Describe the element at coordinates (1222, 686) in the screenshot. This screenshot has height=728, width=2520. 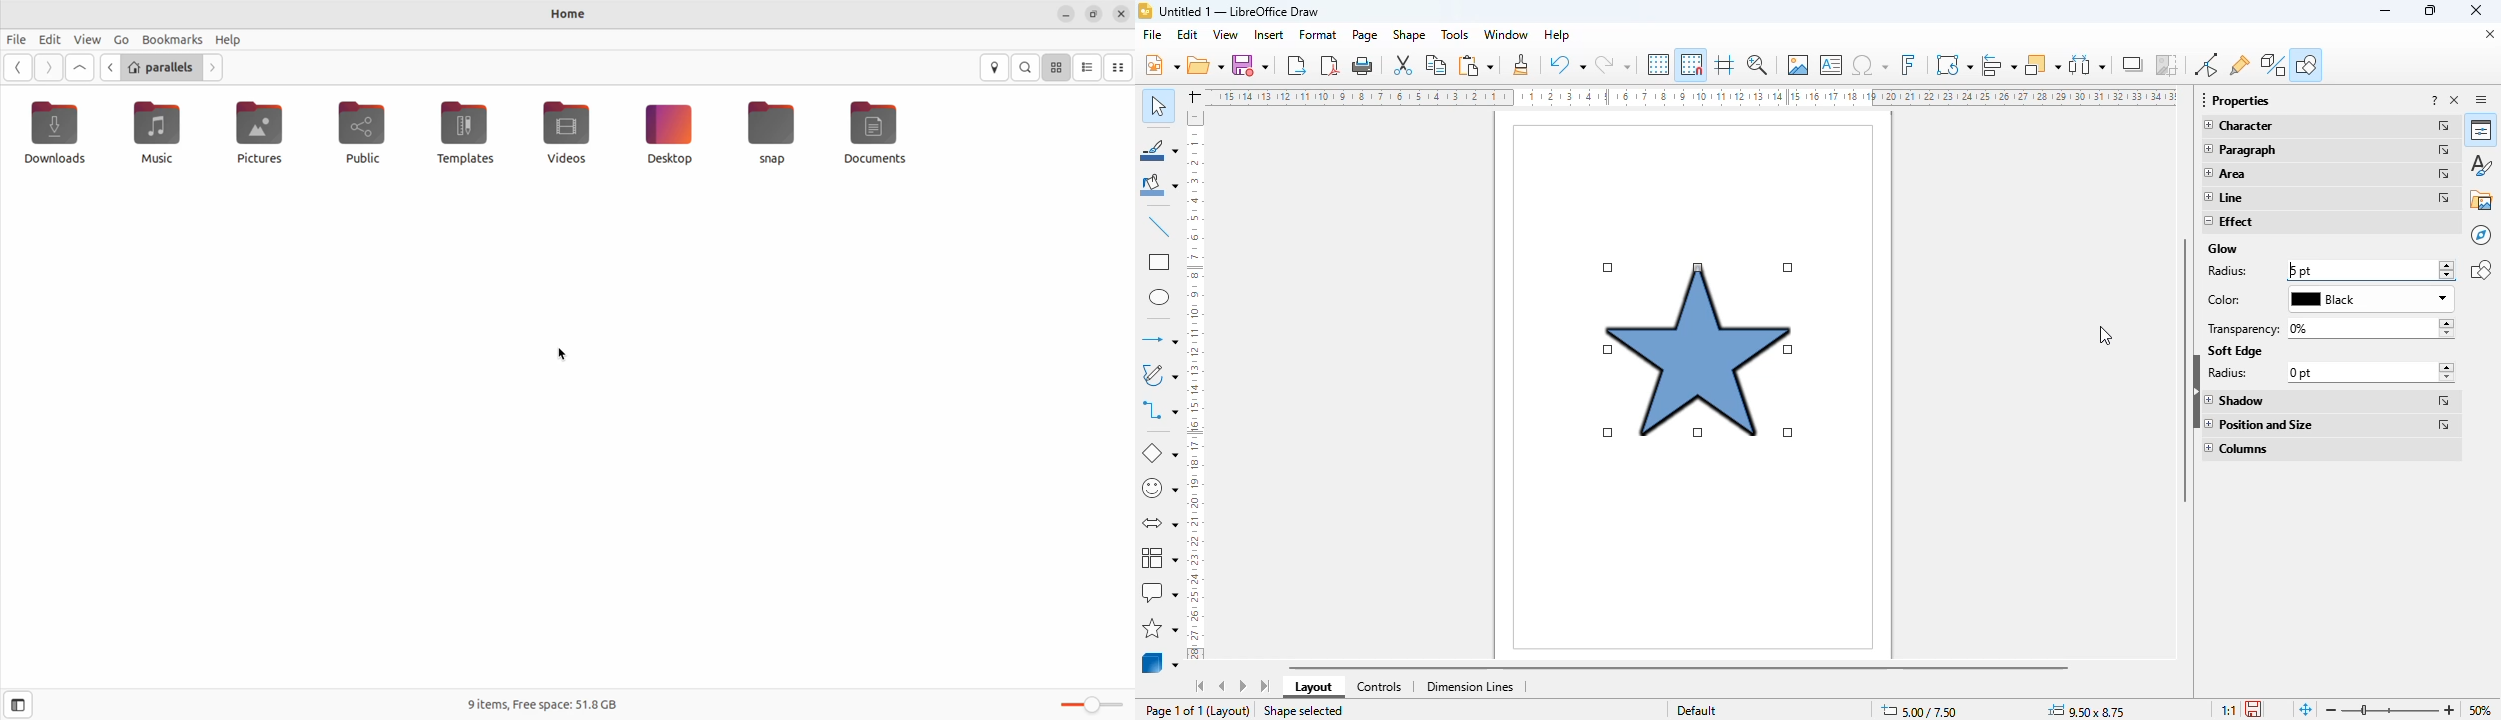
I see `scroll to previous sheet` at that location.